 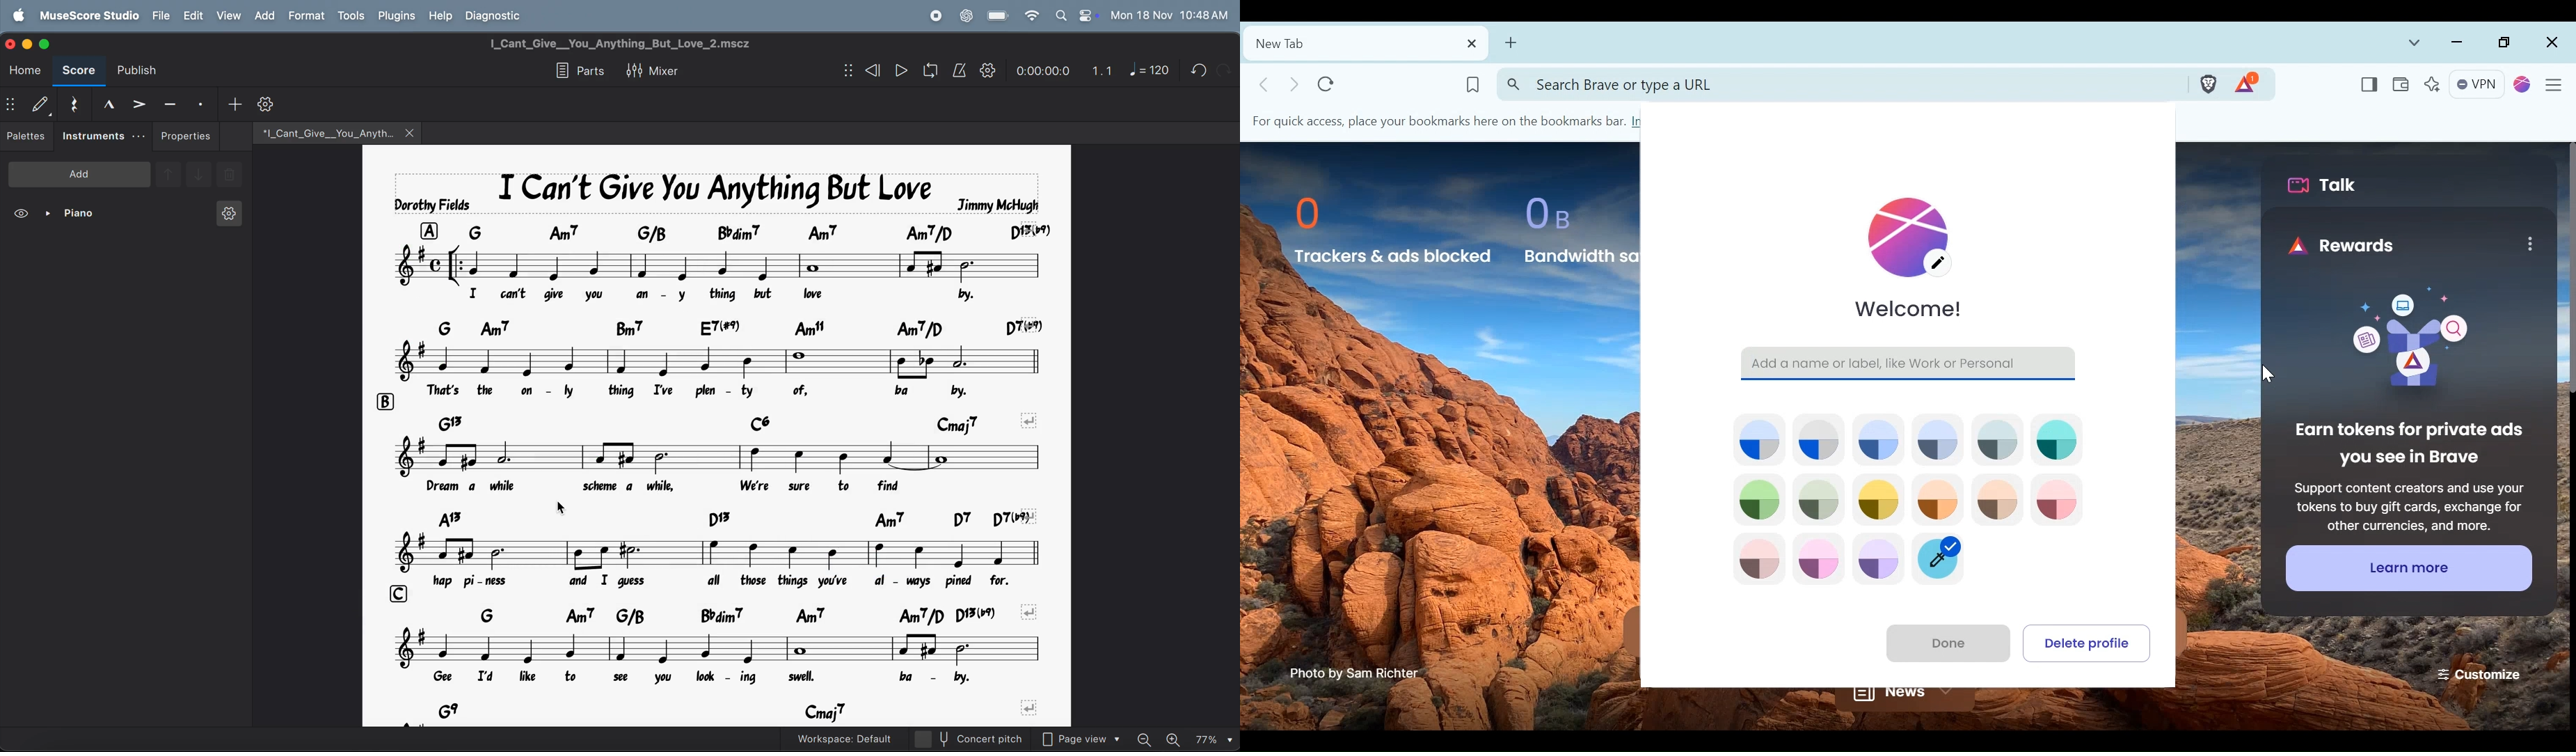 What do you see at coordinates (901, 72) in the screenshot?
I see `play` at bounding box center [901, 72].